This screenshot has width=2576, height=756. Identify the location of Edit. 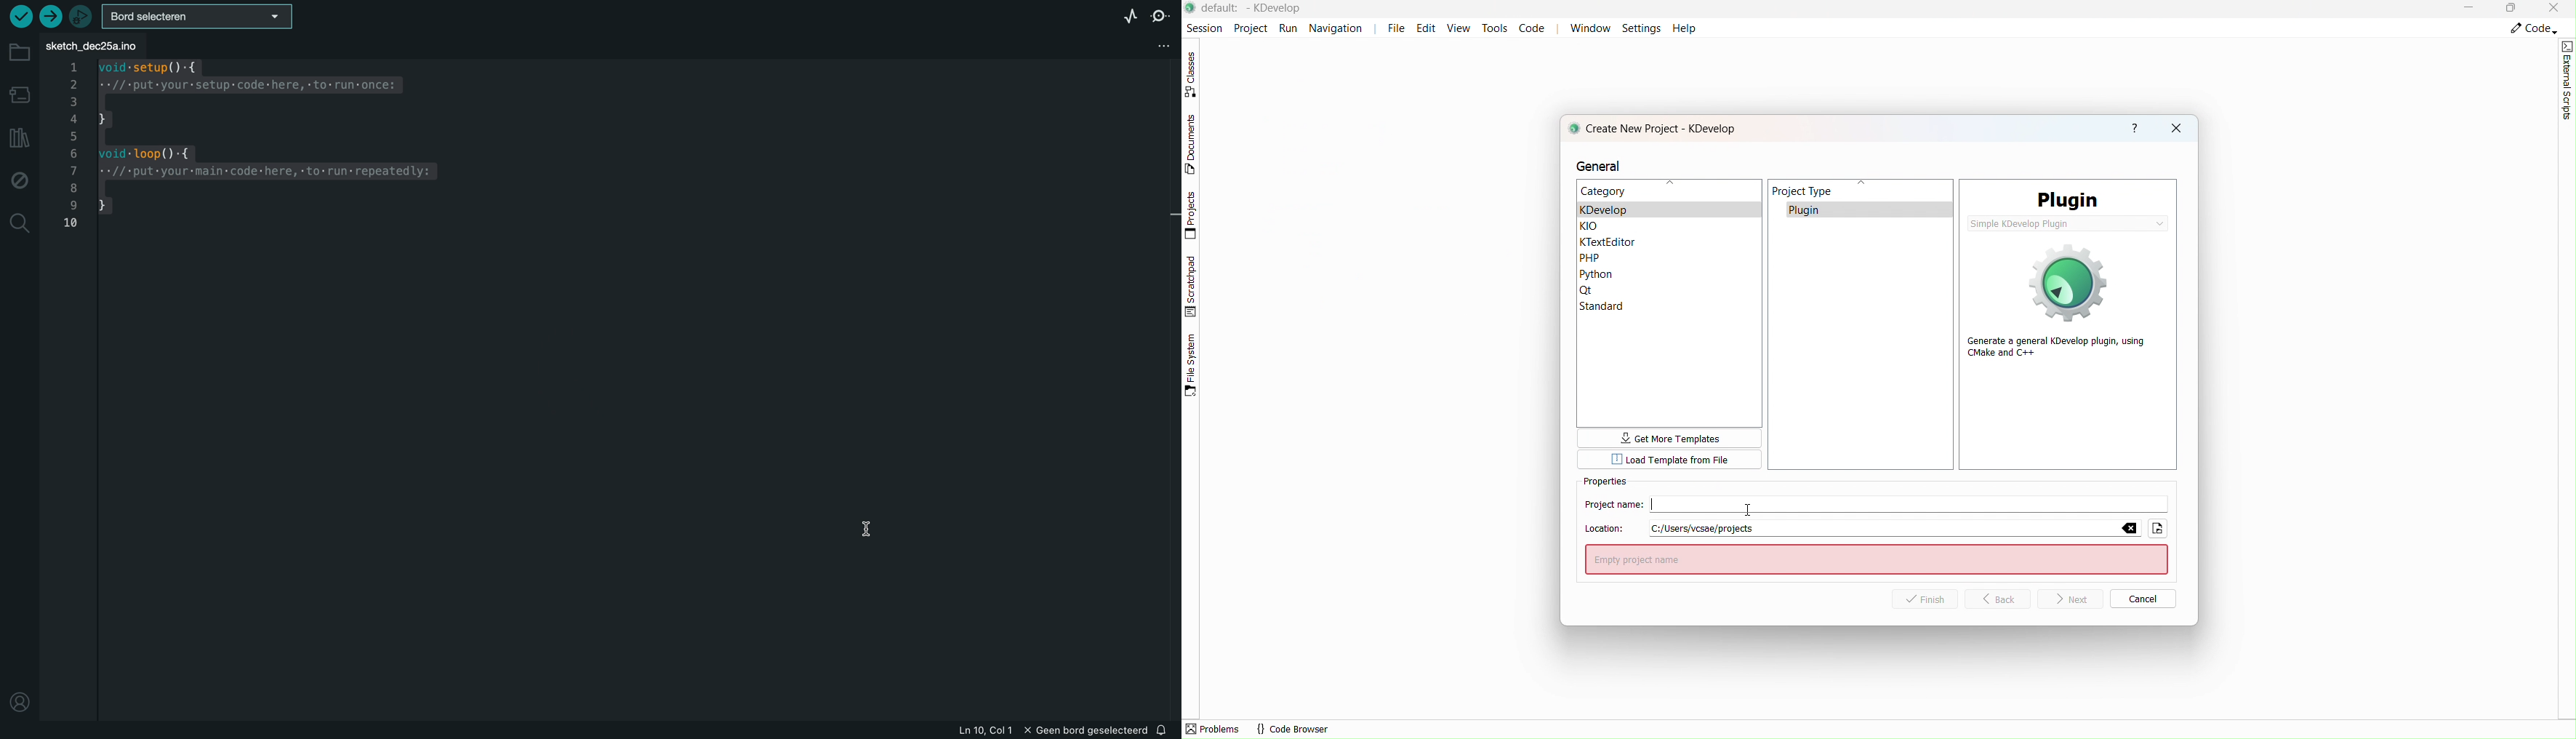
(1429, 28).